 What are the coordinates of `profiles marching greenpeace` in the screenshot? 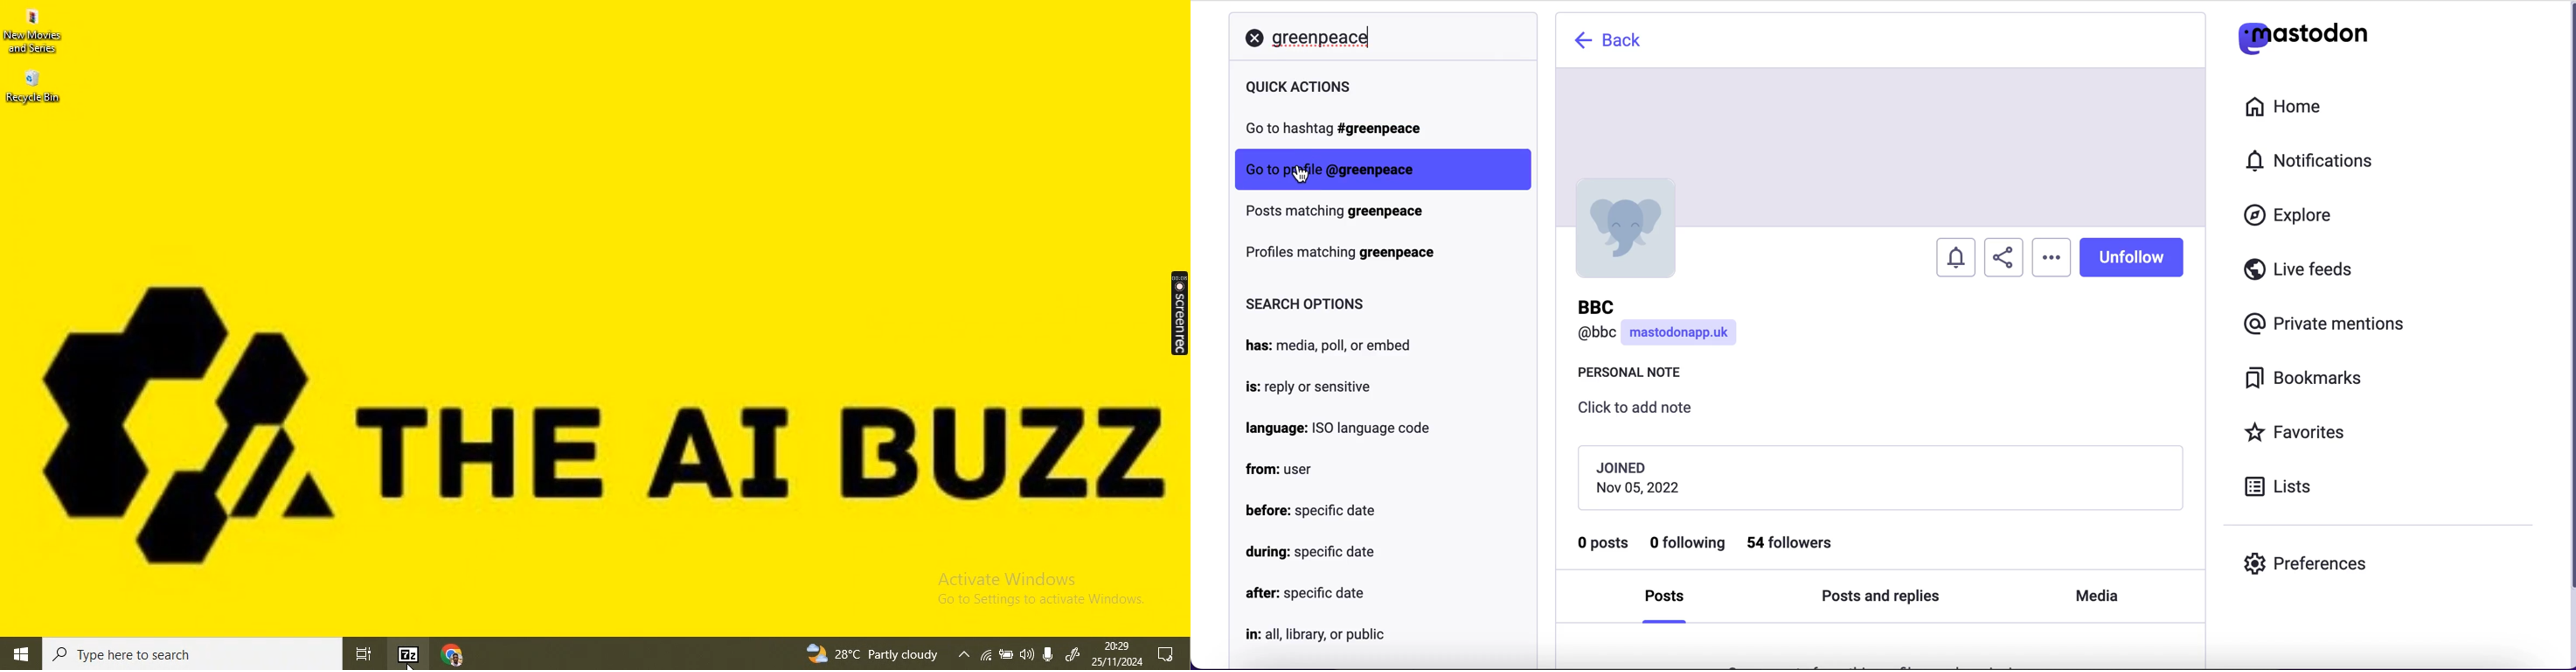 It's located at (1343, 254).